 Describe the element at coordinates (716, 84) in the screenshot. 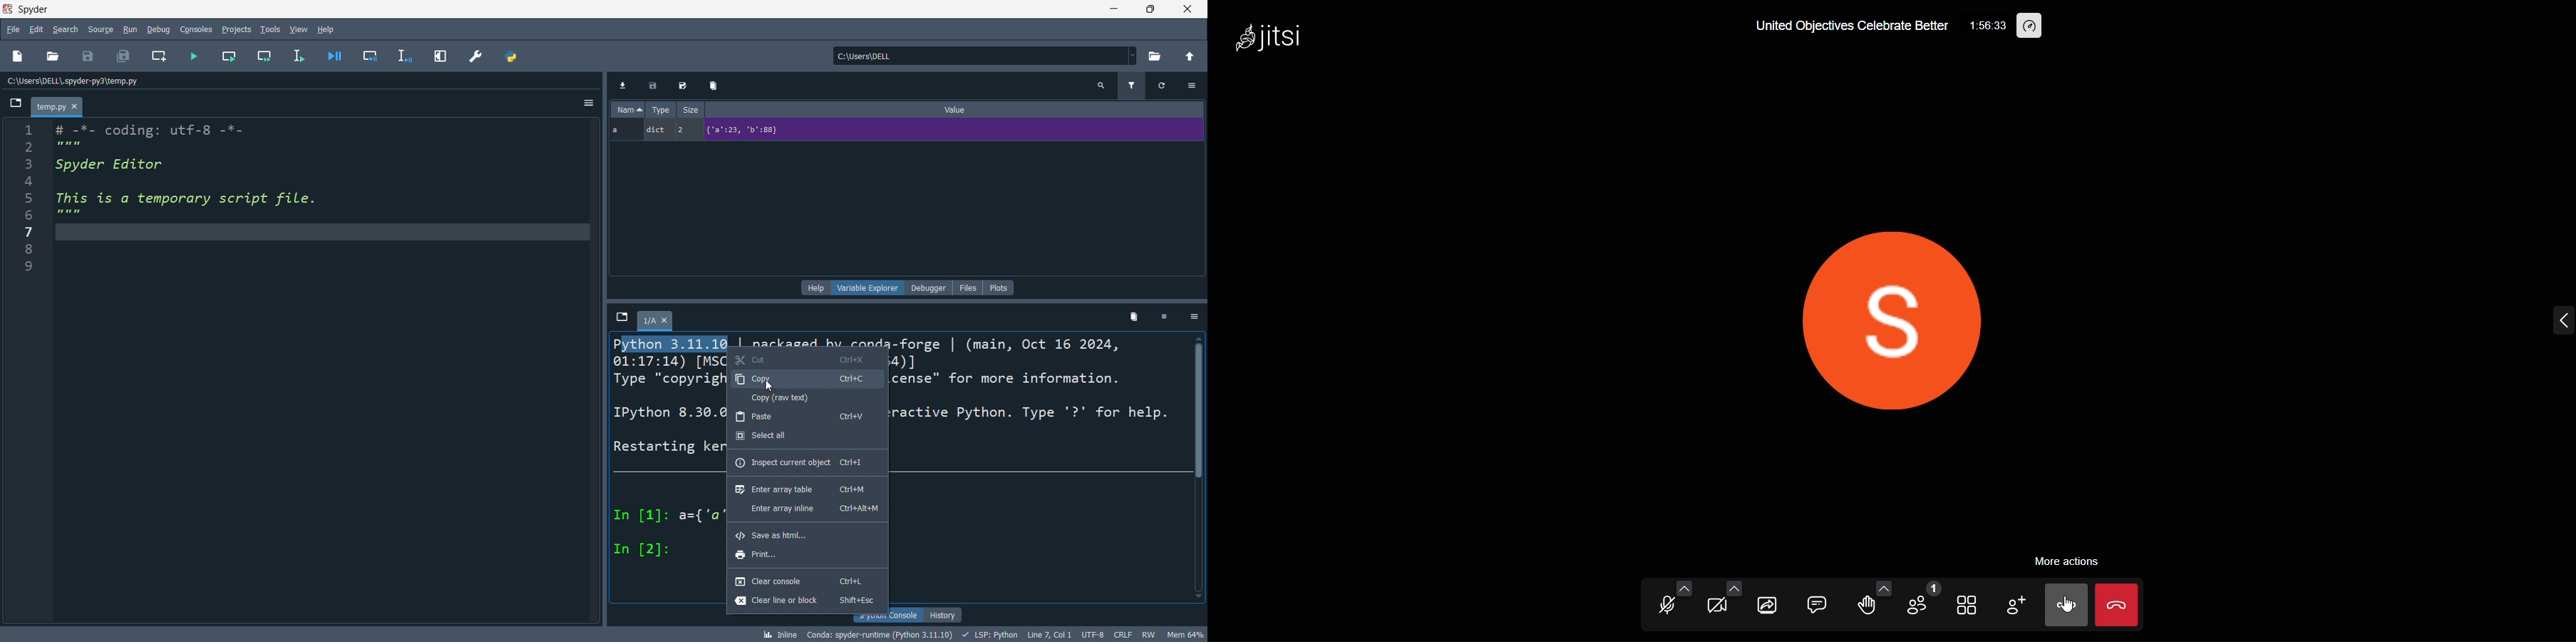

I see `delete` at that location.